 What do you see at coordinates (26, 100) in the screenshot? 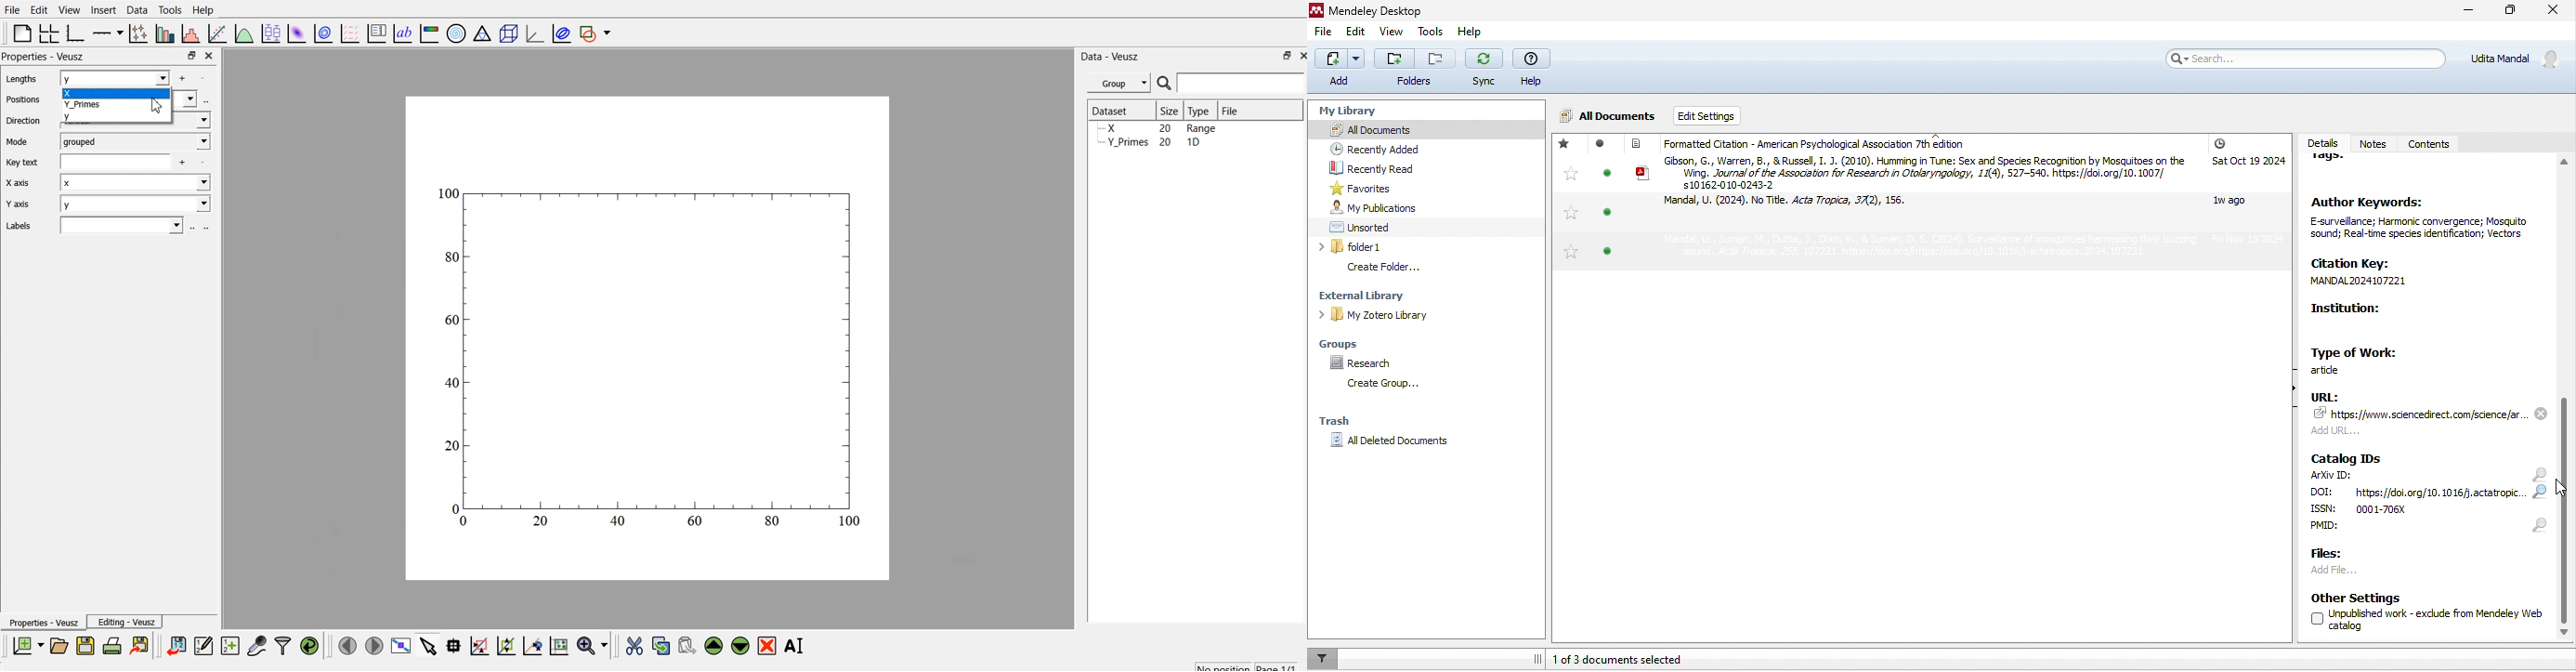
I see `Positions` at bounding box center [26, 100].